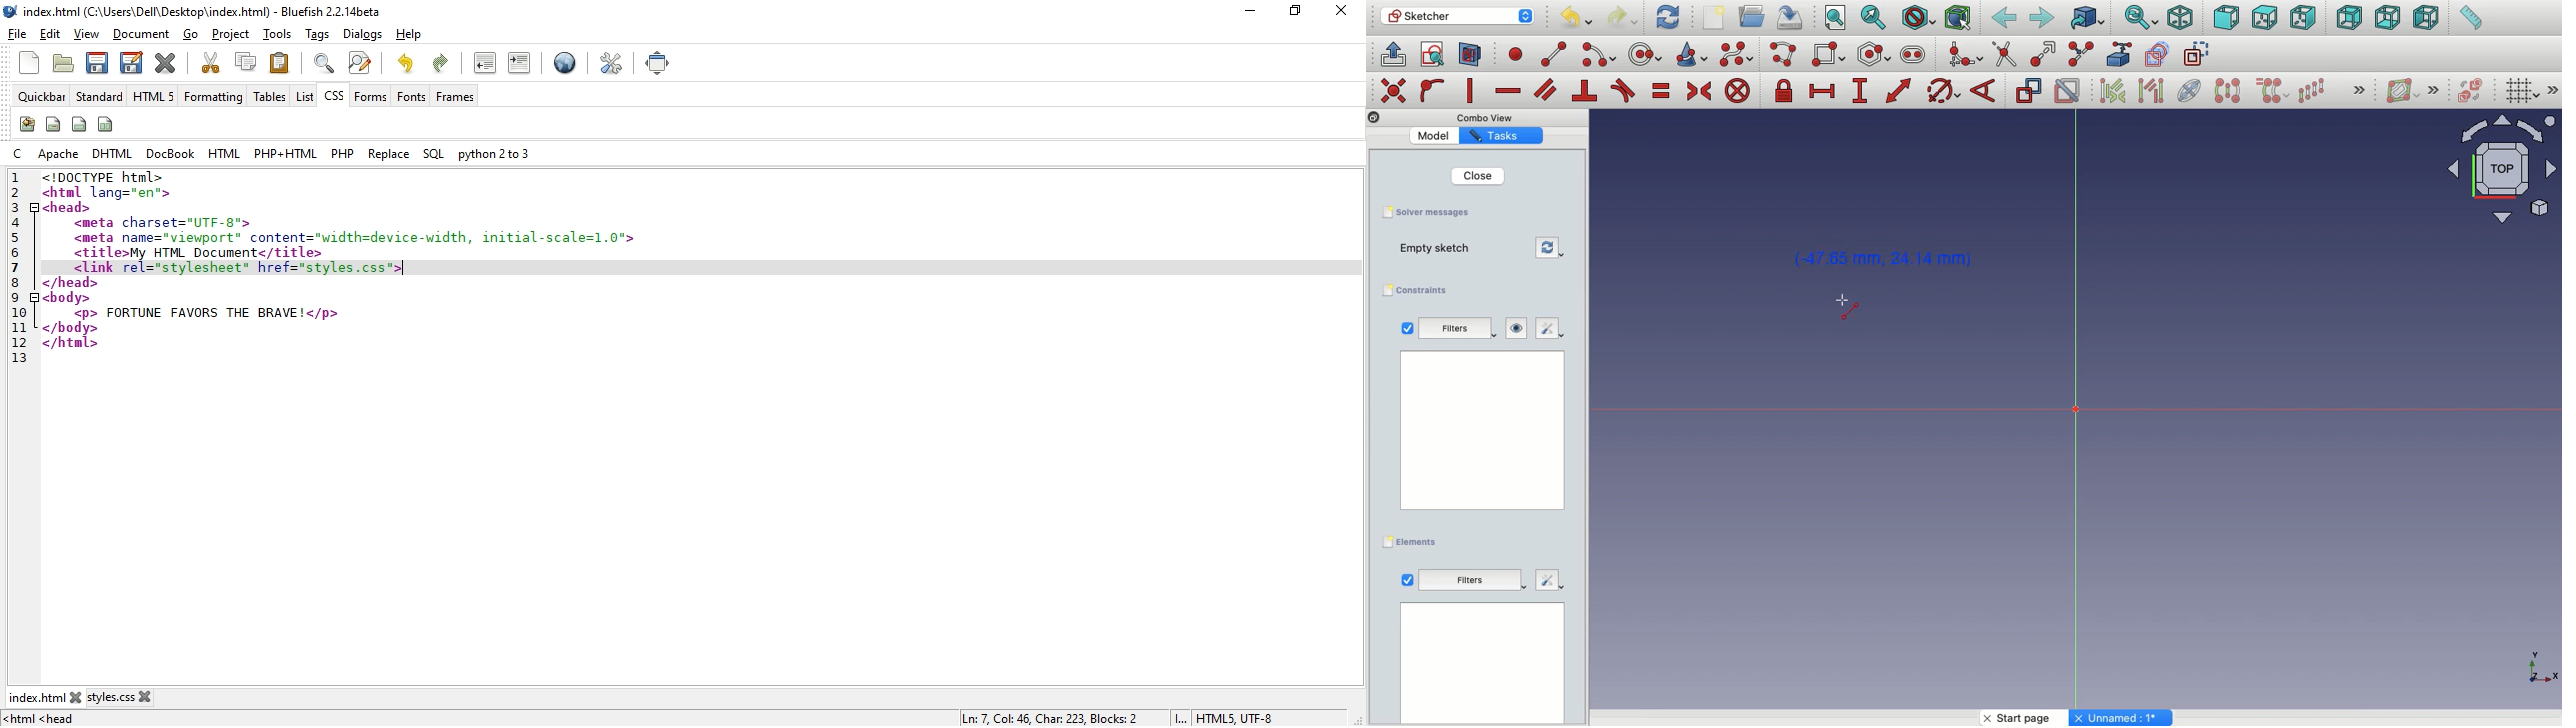 The image size is (2576, 728). I want to click on <!DOCTYPE html>, so click(102, 177).